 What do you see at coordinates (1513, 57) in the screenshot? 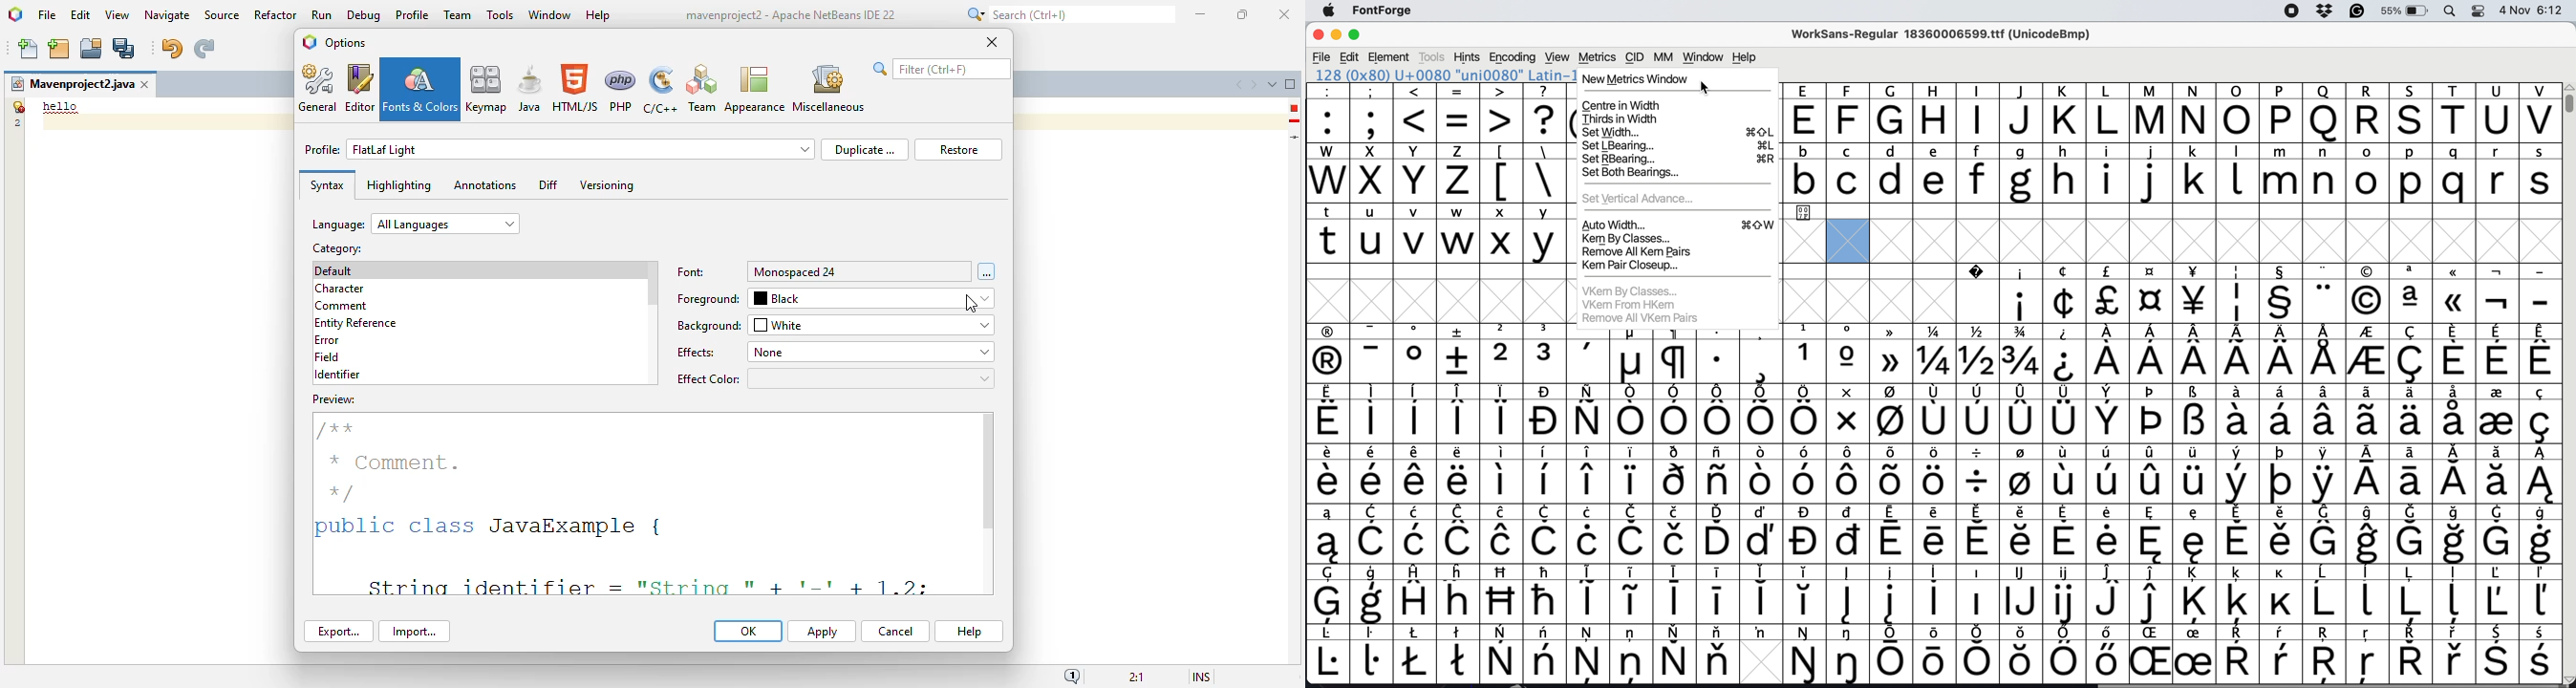
I see `Encoding` at bounding box center [1513, 57].